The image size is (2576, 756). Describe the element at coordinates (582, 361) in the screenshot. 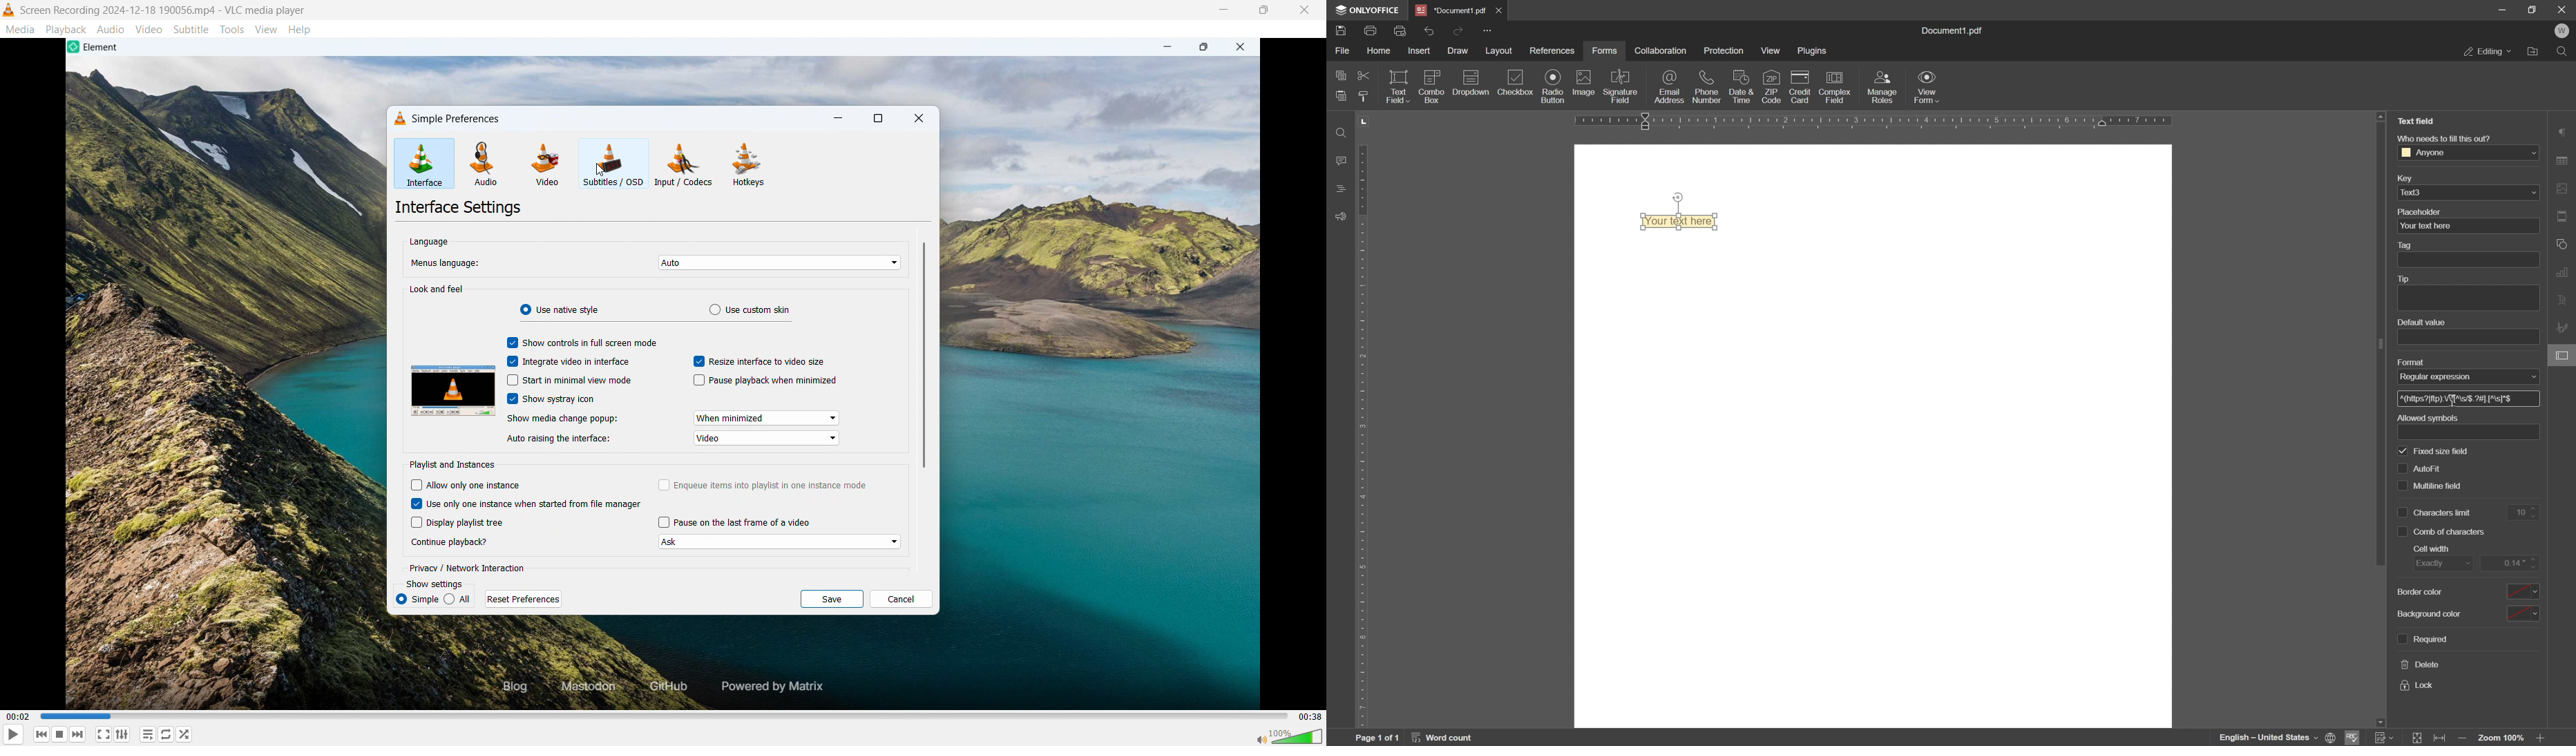

I see `Integrate video in interface ` at that location.